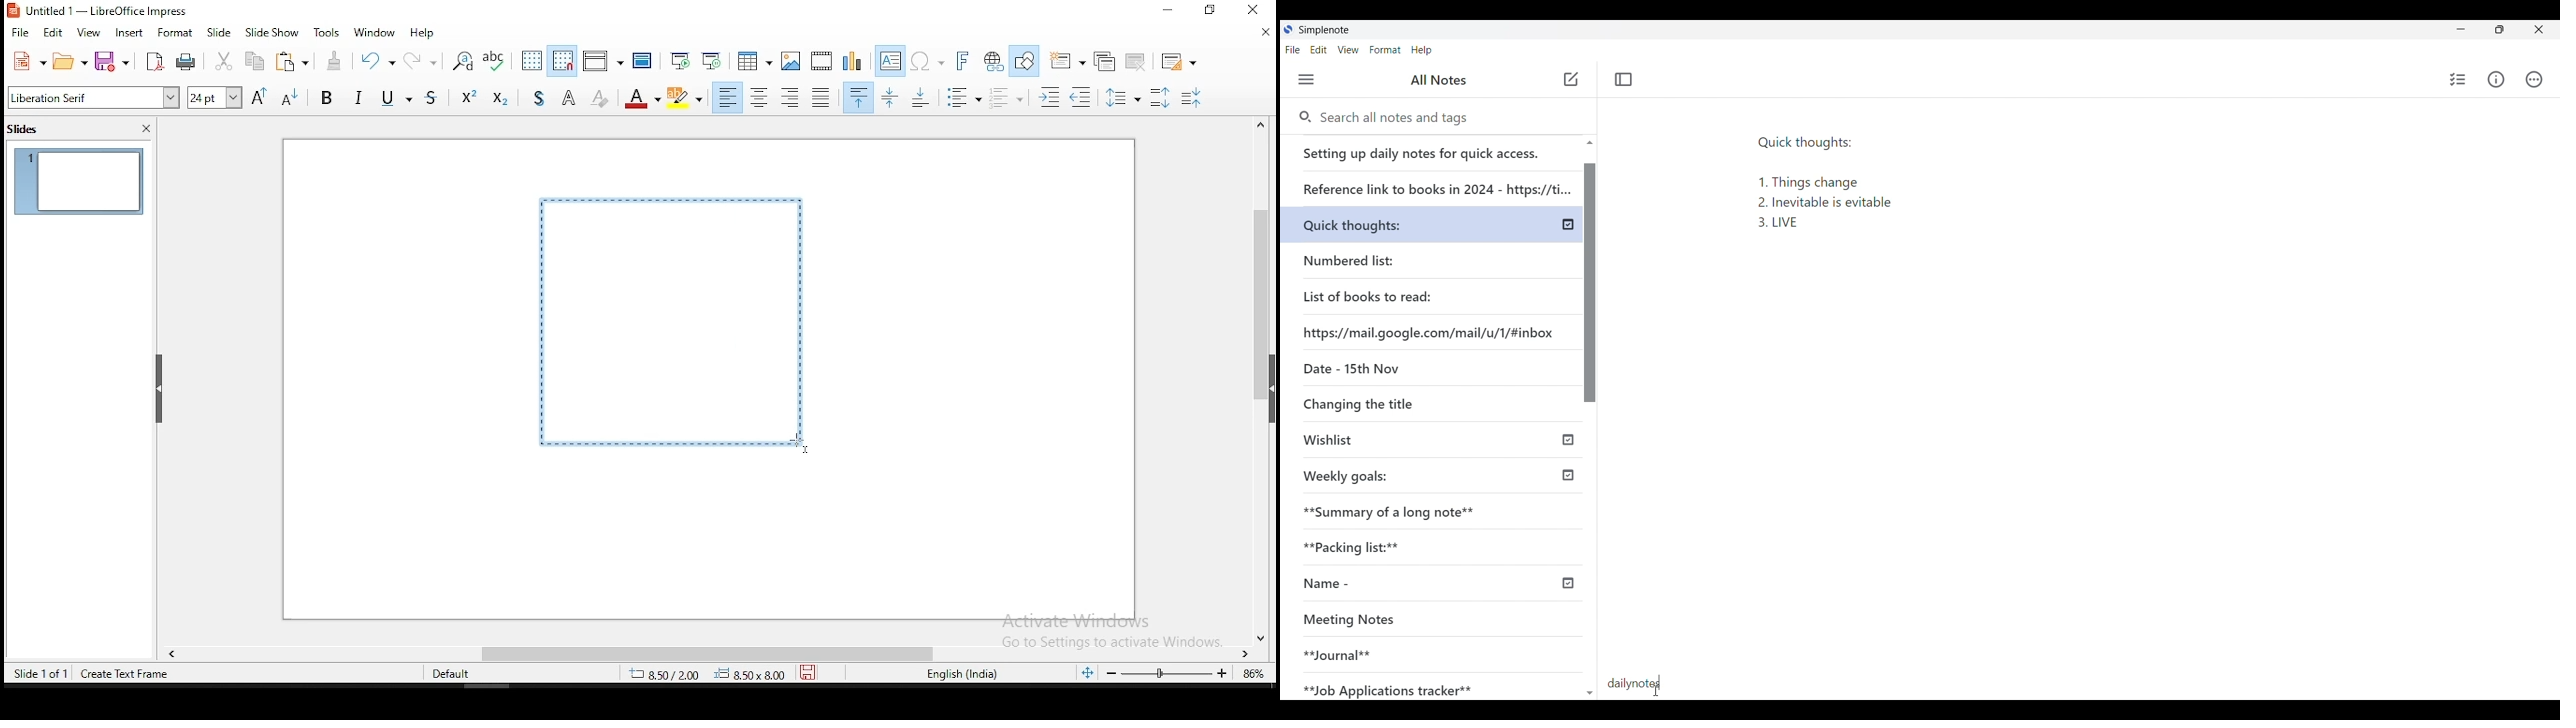 The image size is (2576, 728). What do you see at coordinates (1260, 34) in the screenshot?
I see `close` at bounding box center [1260, 34].